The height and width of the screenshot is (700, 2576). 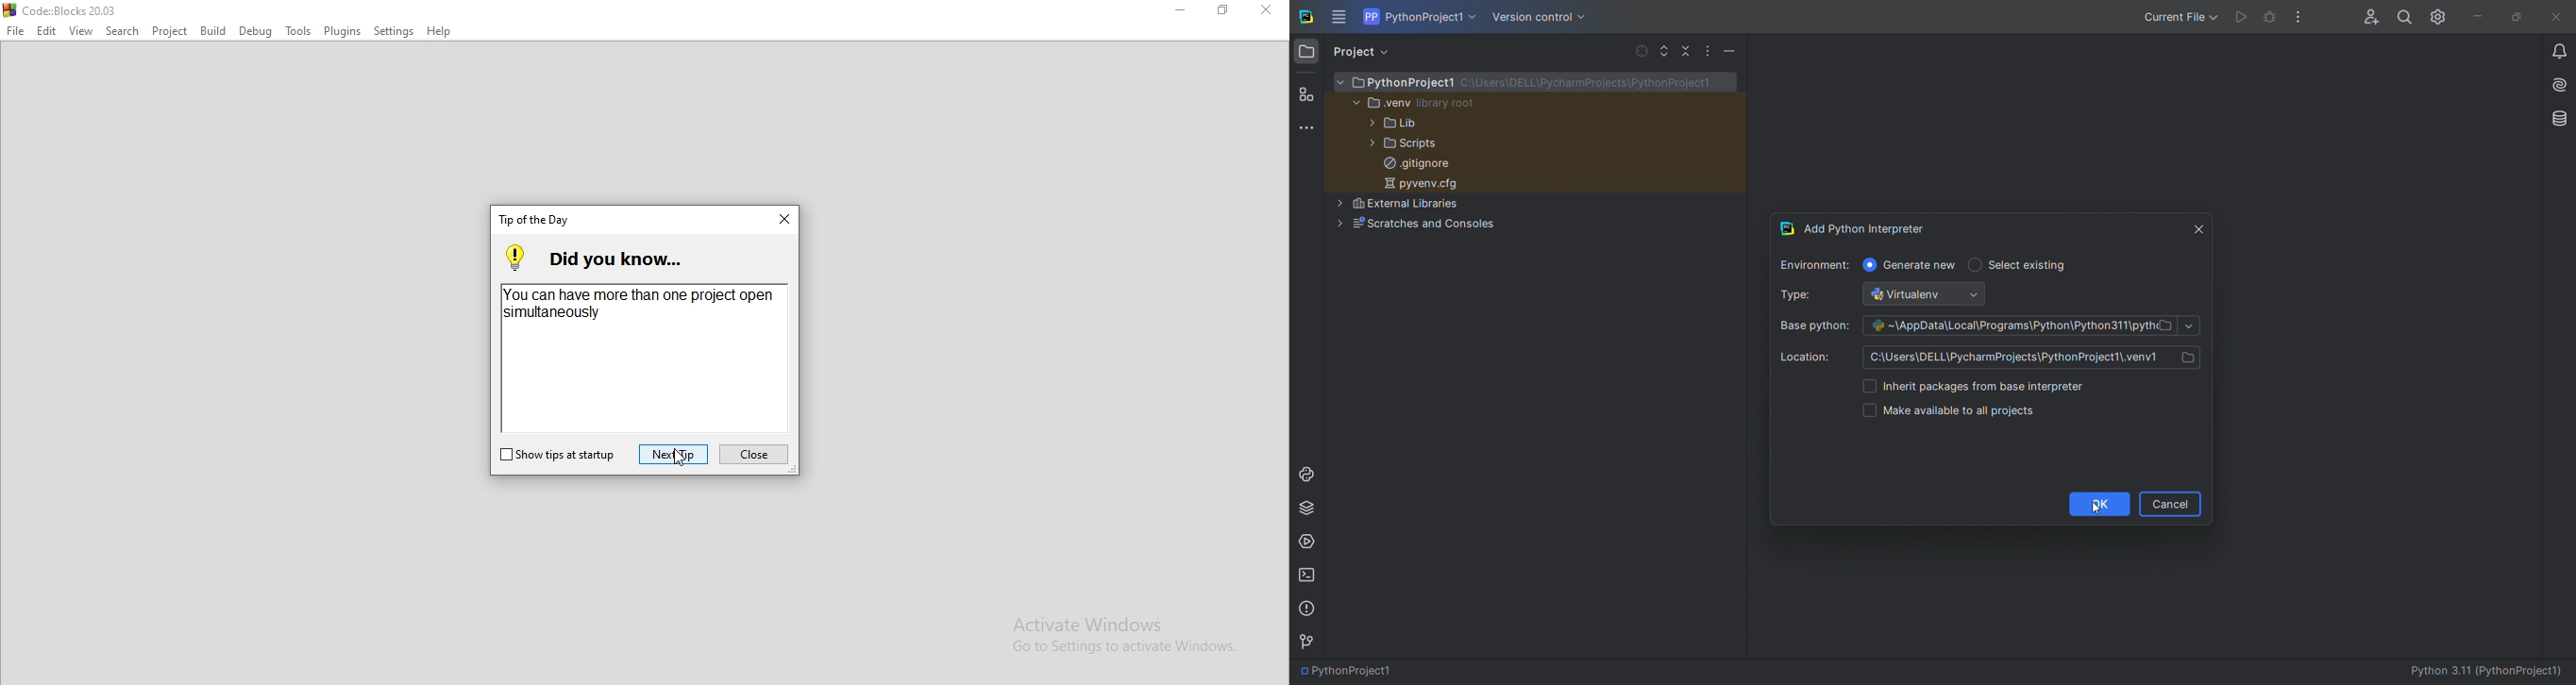 I want to click on Restore, so click(x=1224, y=12).